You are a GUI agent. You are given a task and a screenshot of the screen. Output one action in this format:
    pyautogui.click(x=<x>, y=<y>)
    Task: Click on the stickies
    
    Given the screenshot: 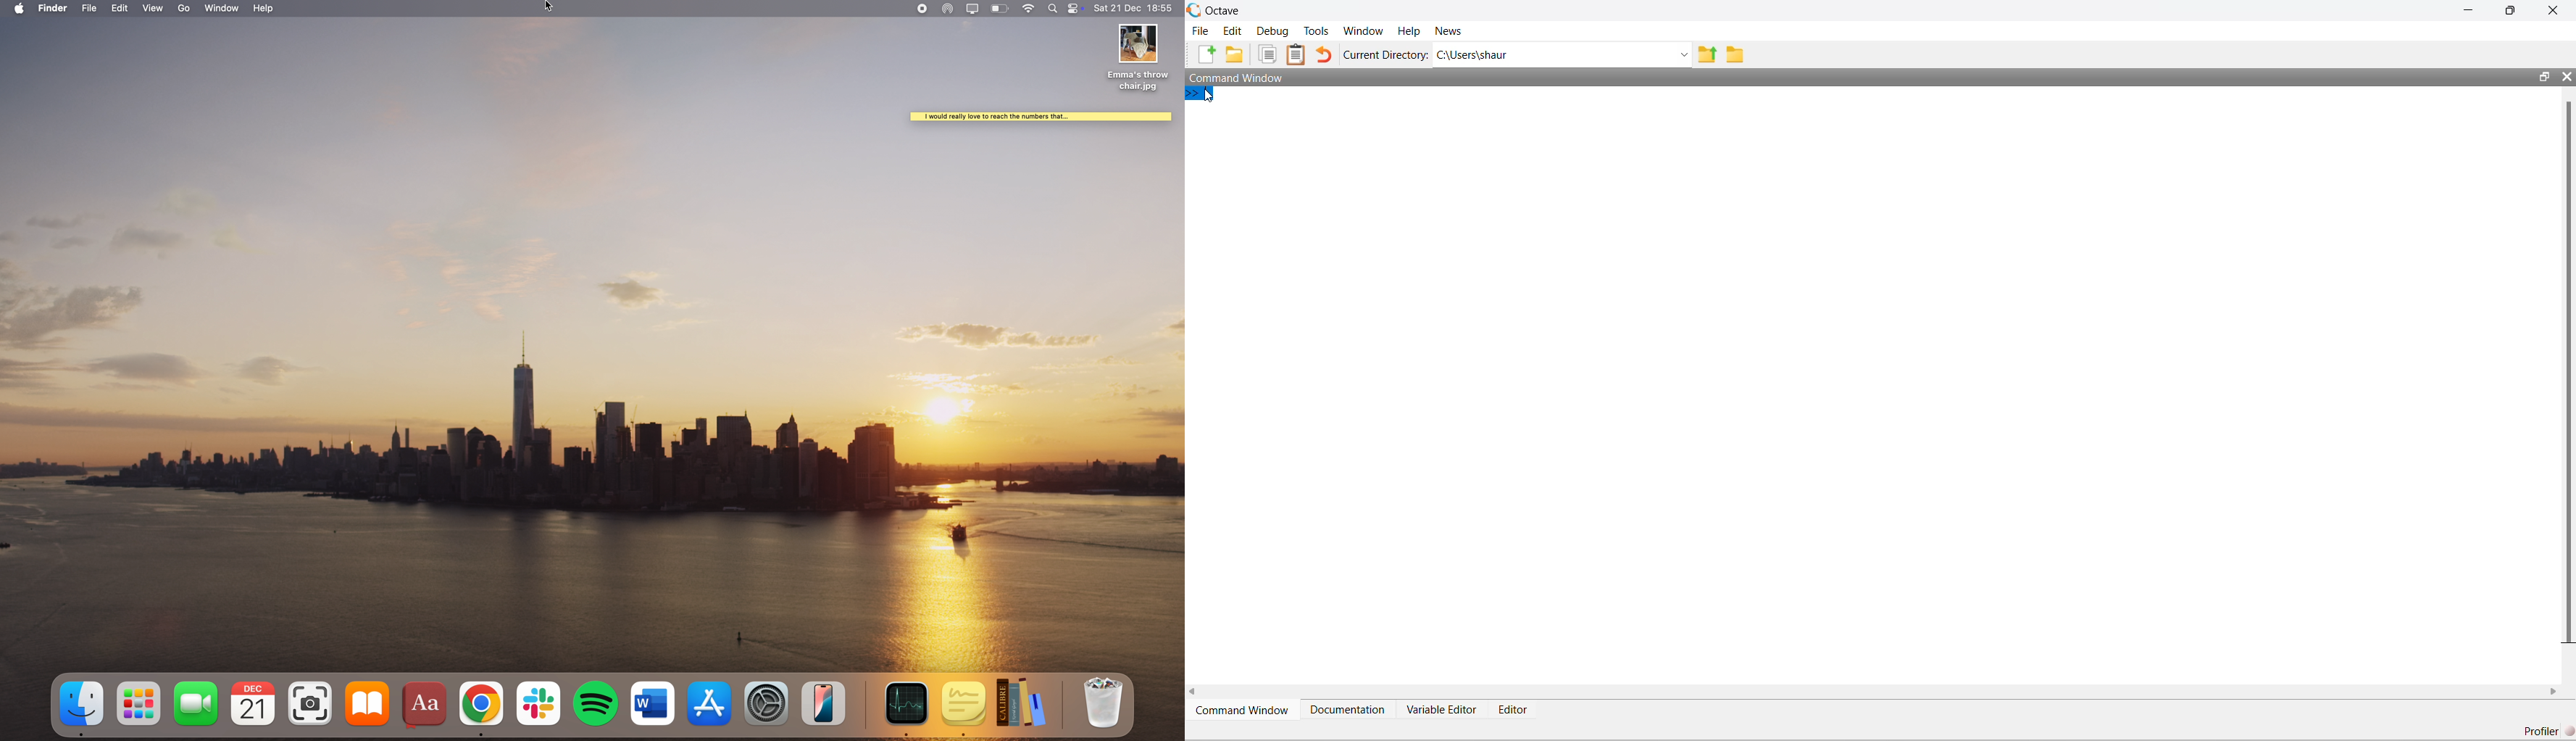 What is the action you would take?
    pyautogui.click(x=964, y=709)
    